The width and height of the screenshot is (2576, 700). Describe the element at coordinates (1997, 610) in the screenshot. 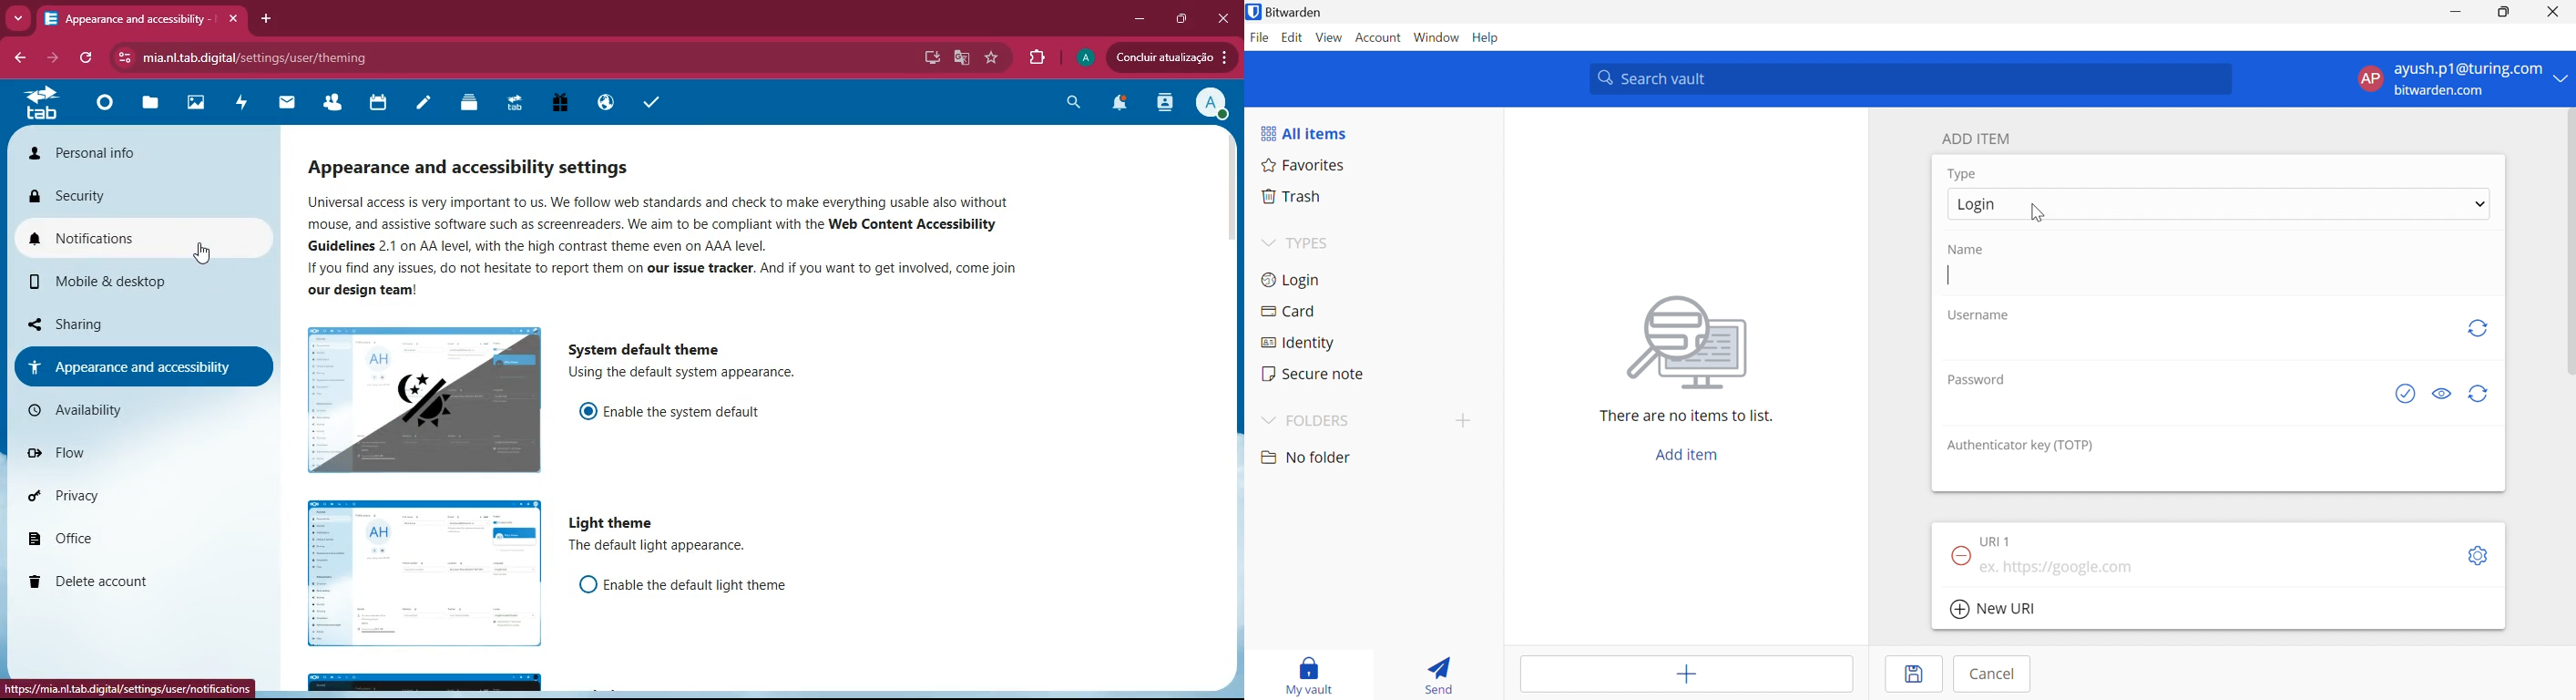

I see `New url` at that location.